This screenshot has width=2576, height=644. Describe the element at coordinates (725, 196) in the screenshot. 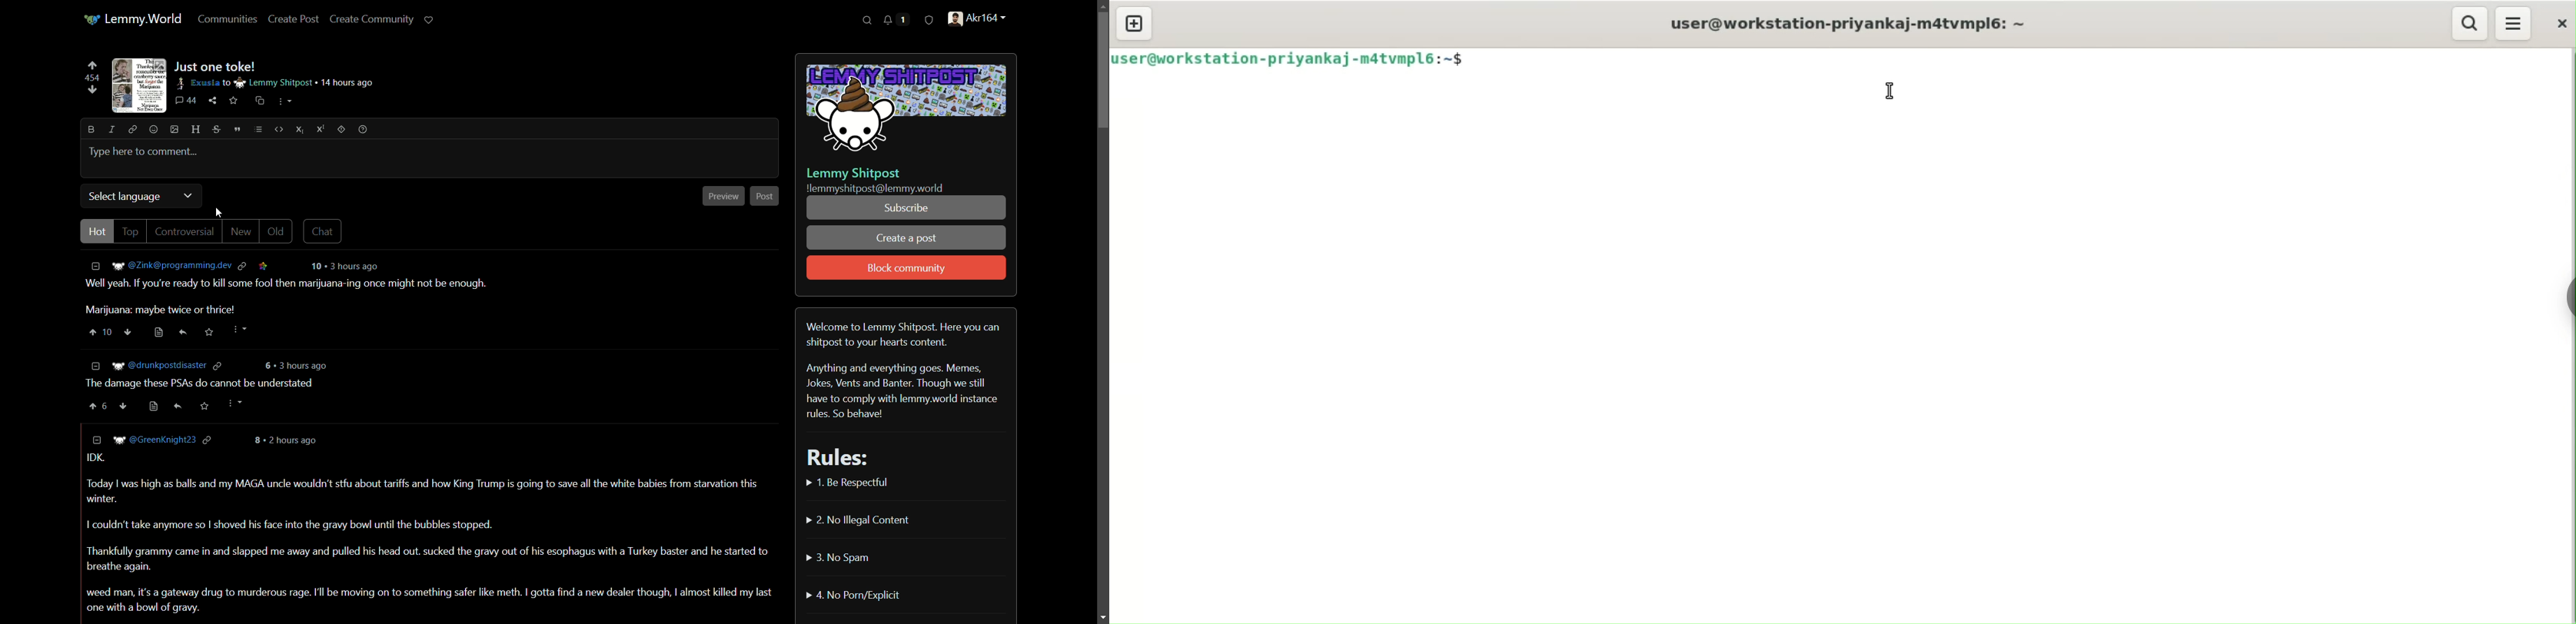

I see `preview` at that location.